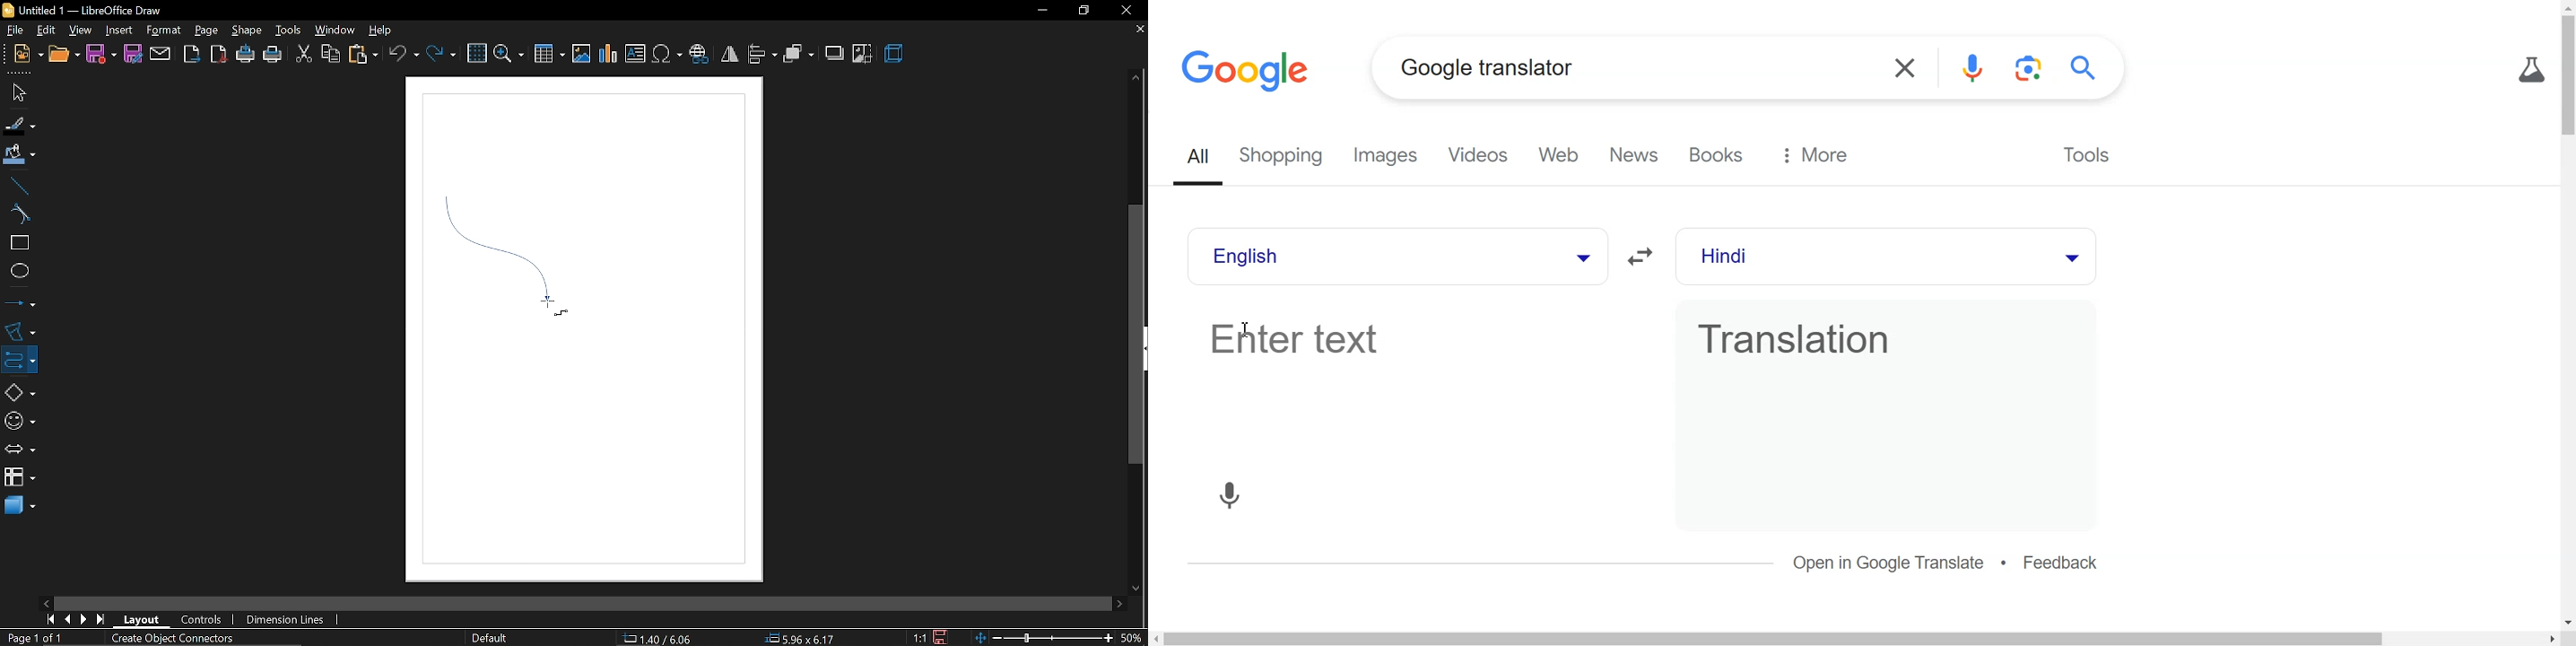  I want to click on go to first page, so click(48, 620).